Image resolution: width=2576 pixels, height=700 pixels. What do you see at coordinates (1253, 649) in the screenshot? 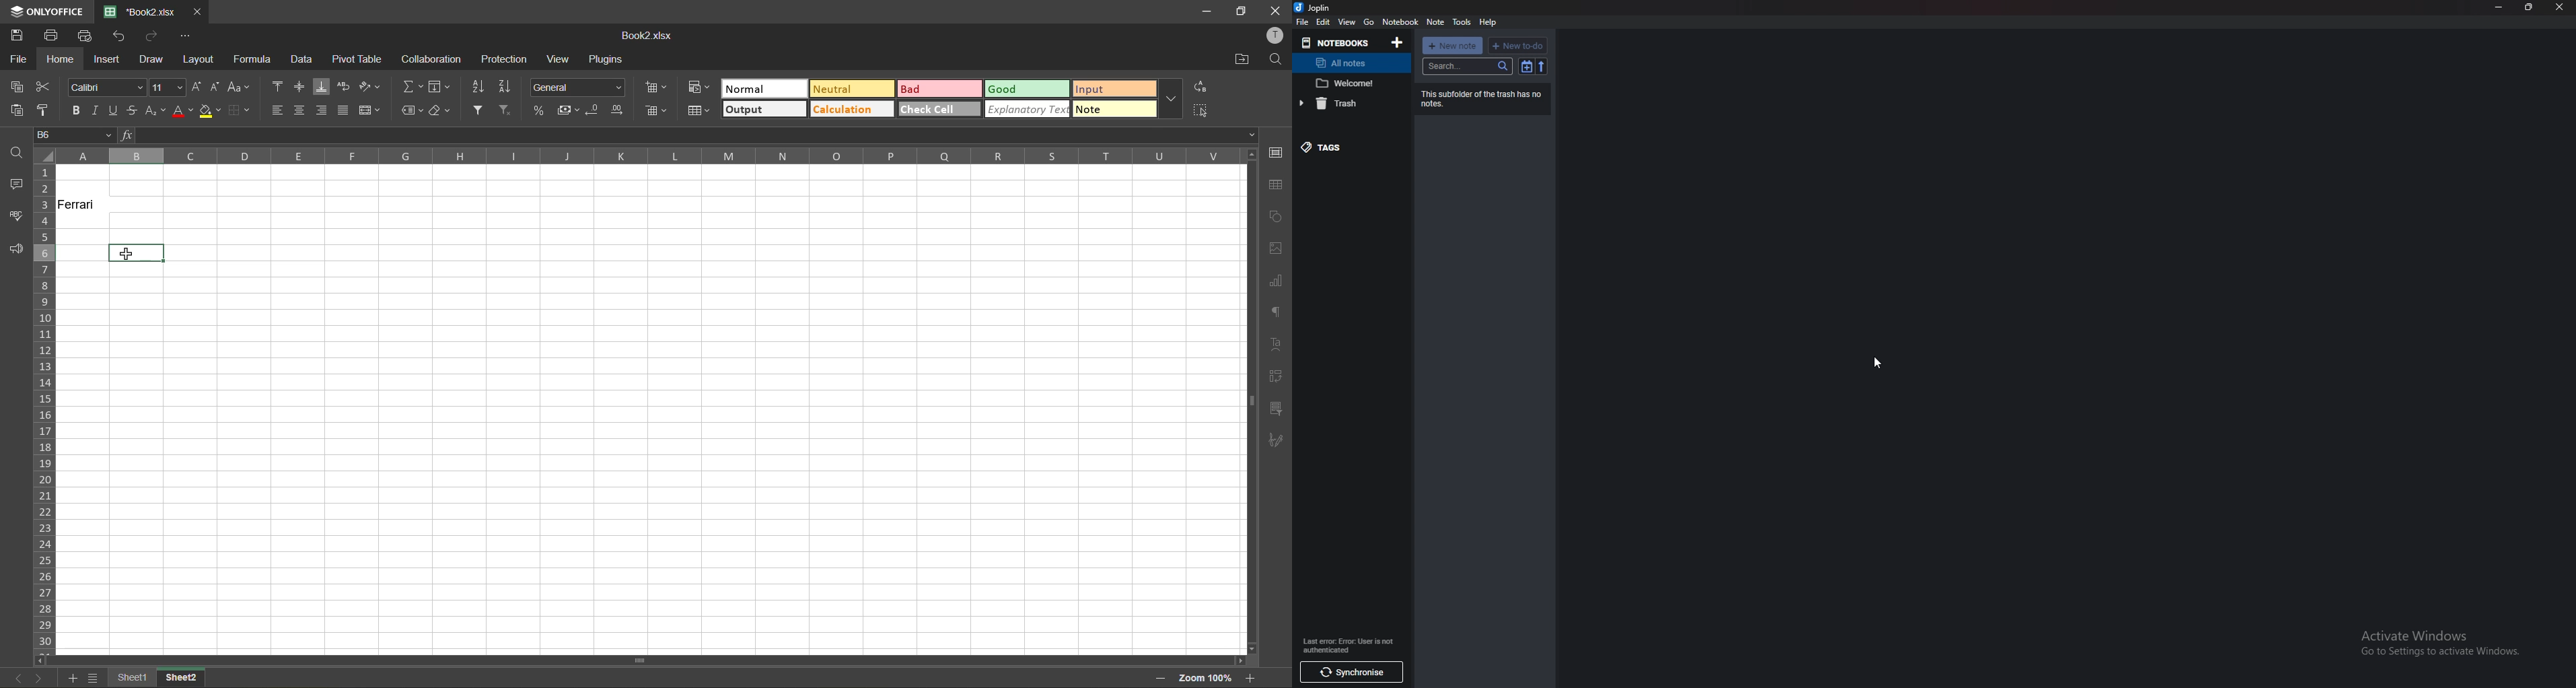
I see `scroll down` at bounding box center [1253, 649].